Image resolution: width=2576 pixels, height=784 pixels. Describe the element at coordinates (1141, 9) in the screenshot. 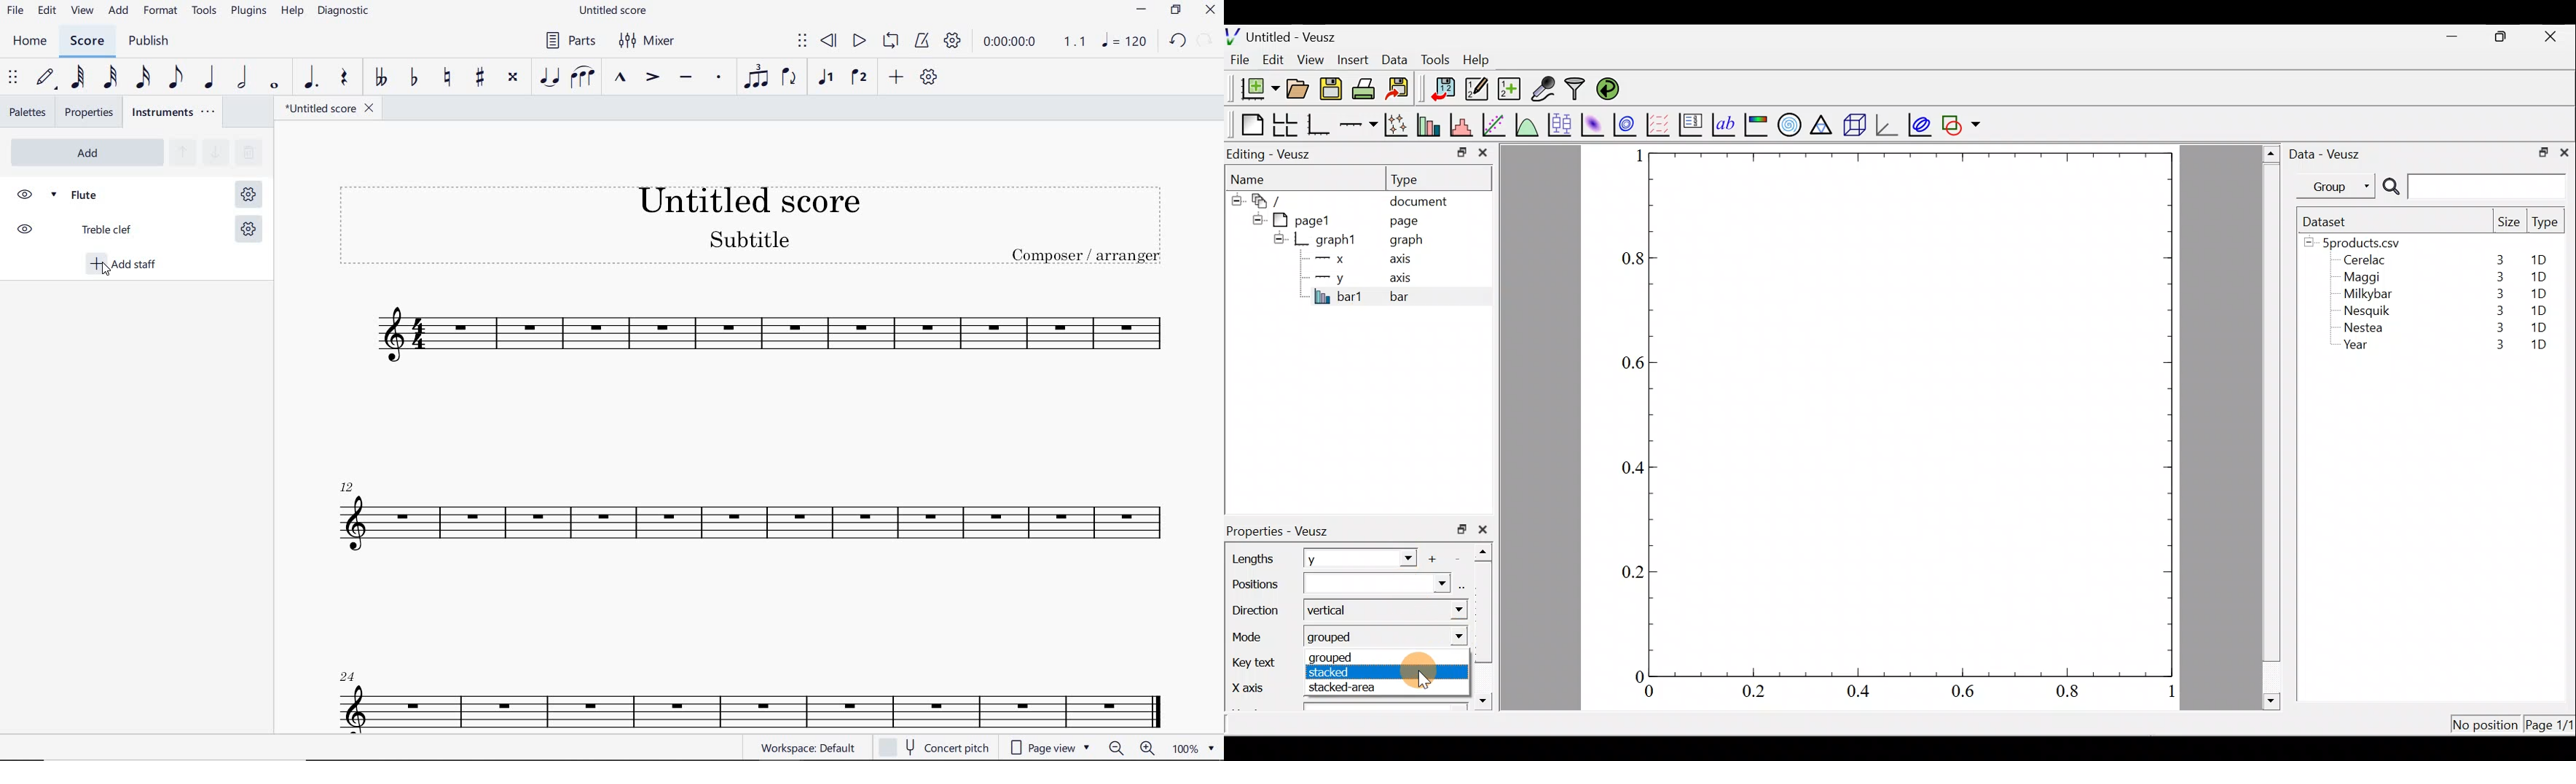

I see `minimize` at that location.